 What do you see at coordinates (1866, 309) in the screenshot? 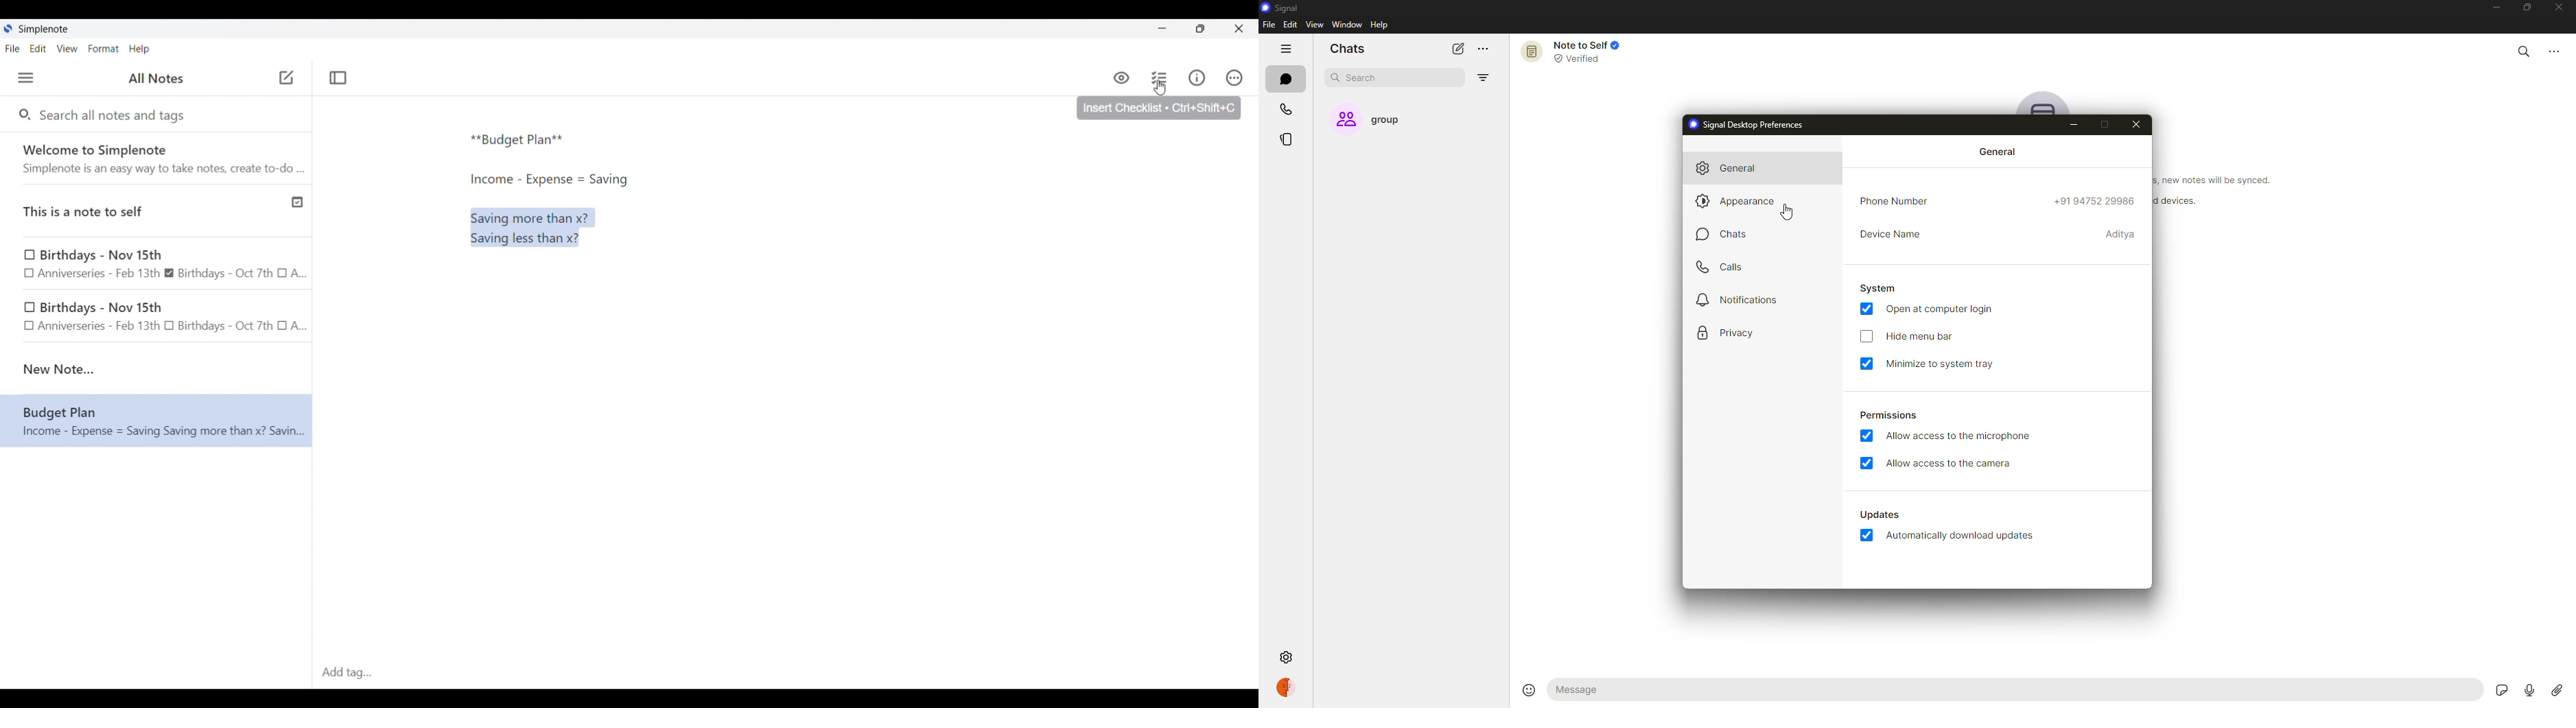
I see `enabled` at bounding box center [1866, 309].